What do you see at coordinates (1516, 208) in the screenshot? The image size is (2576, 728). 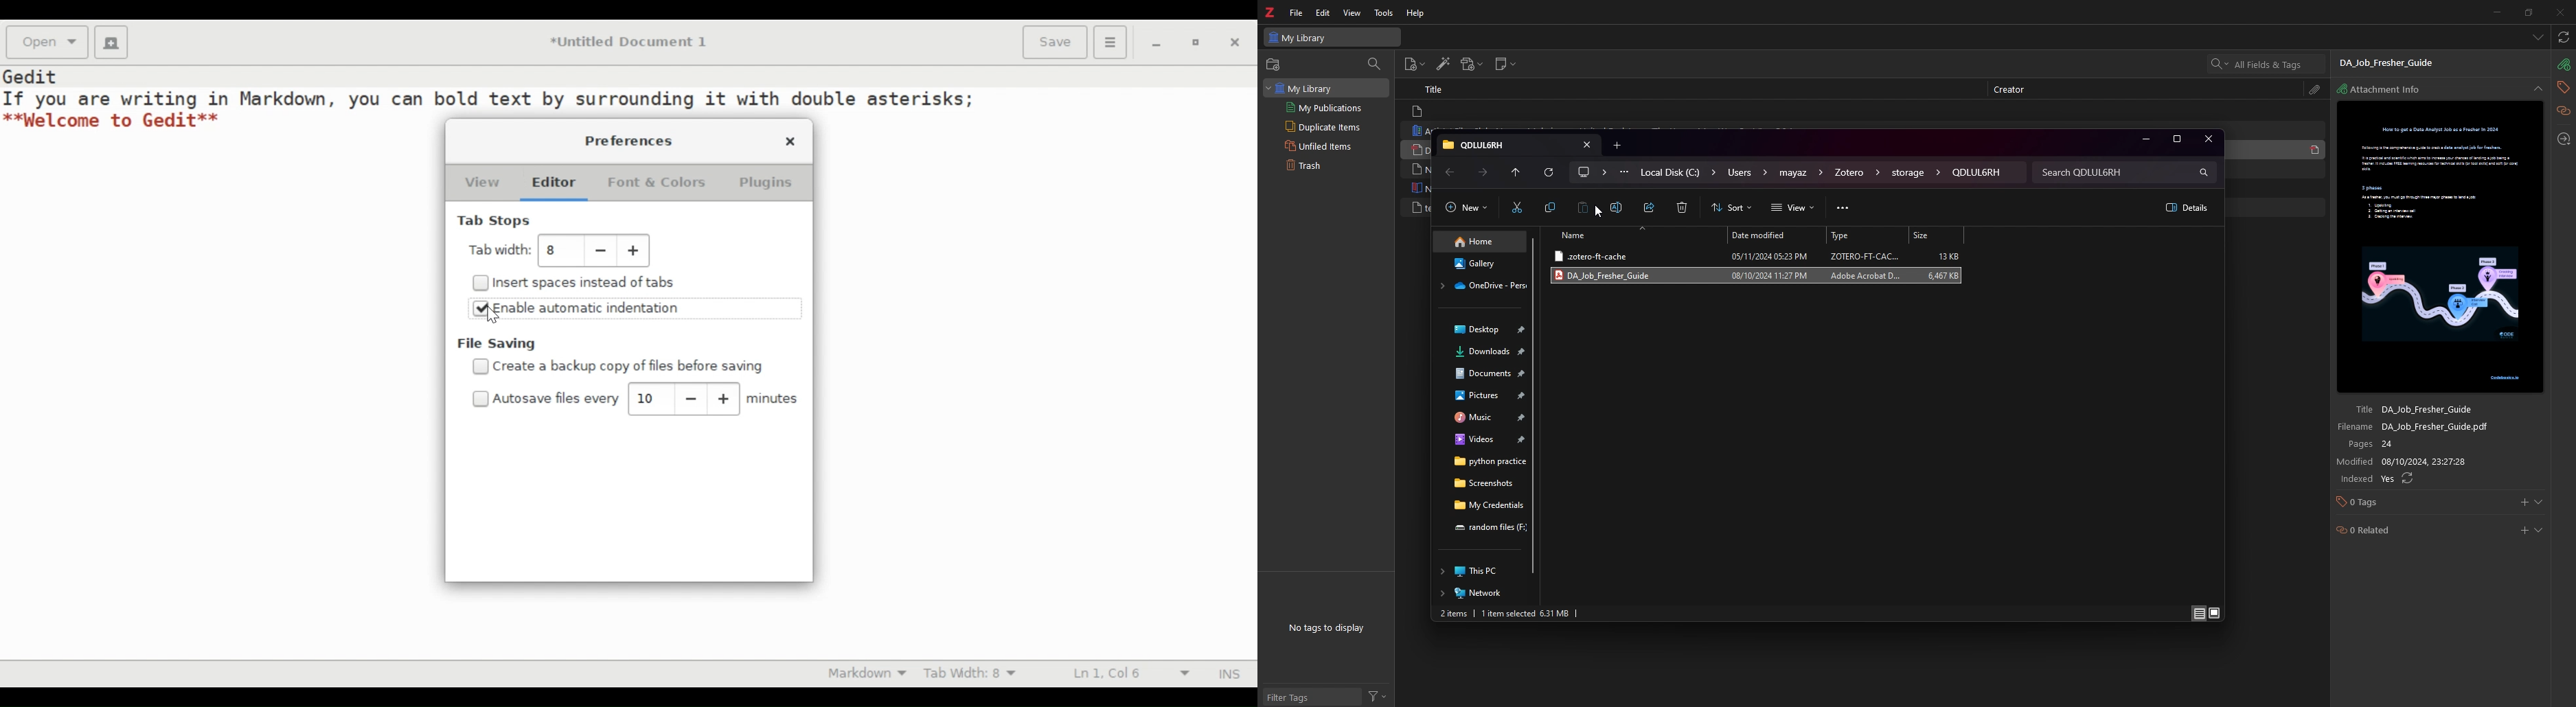 I see `cut` at bounding box center [1516, 208].